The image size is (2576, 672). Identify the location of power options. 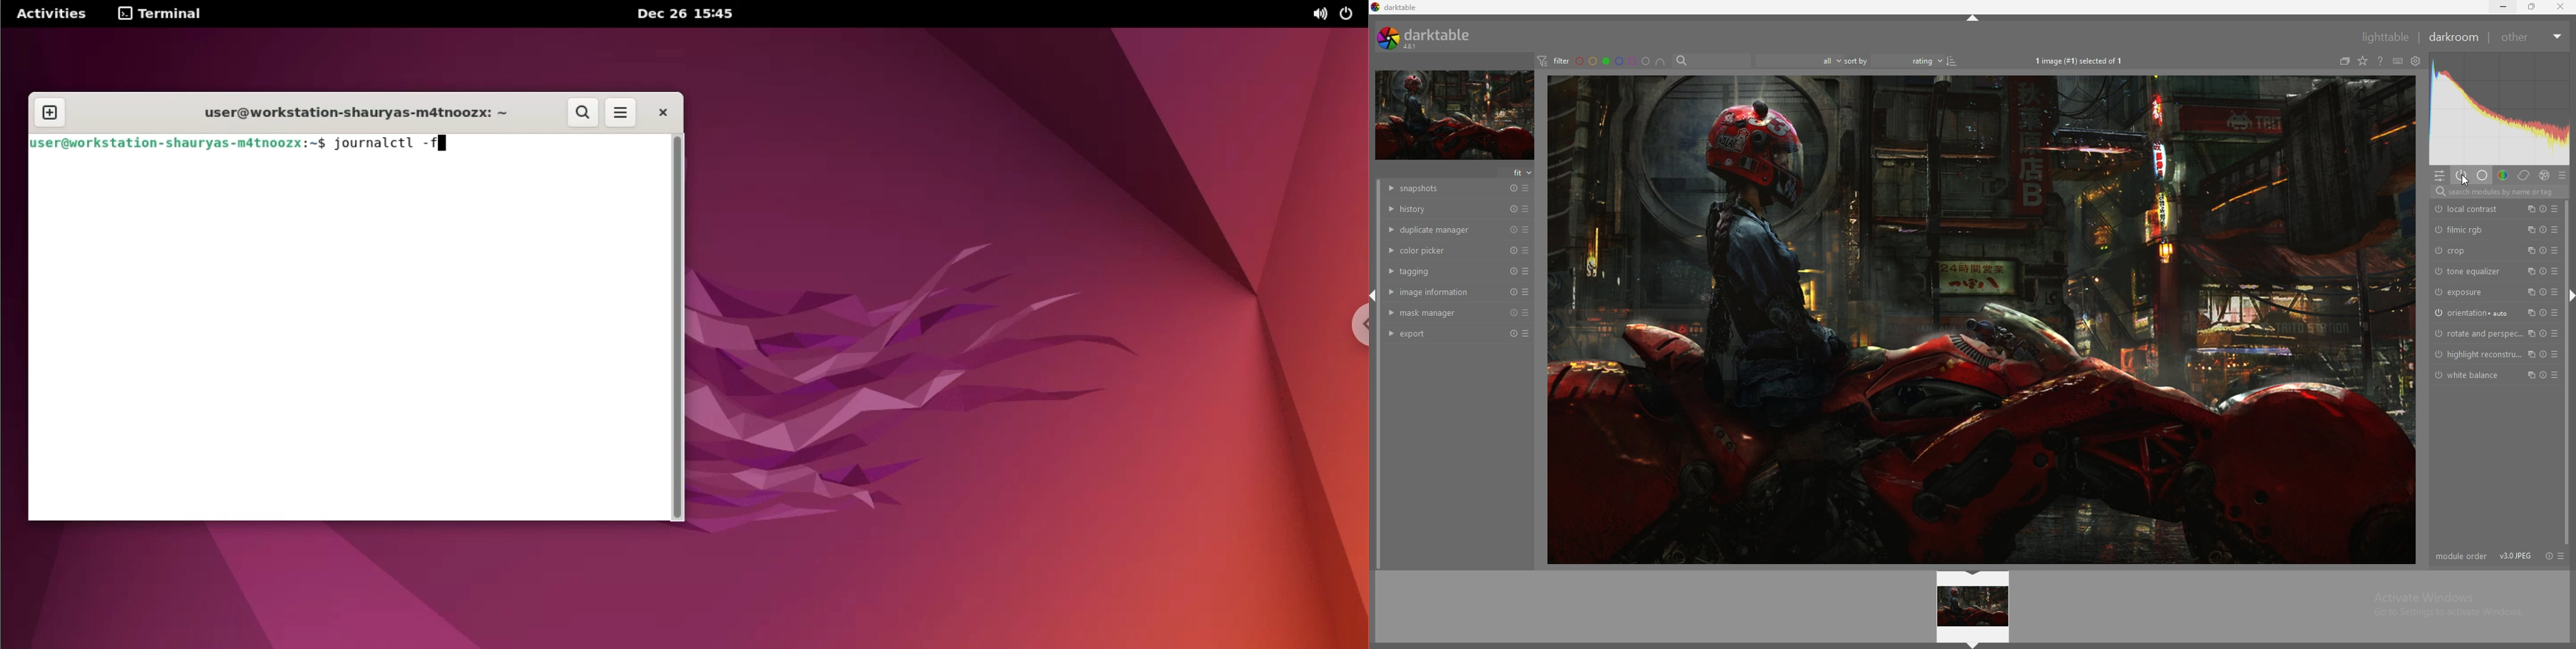
(1349, 14).